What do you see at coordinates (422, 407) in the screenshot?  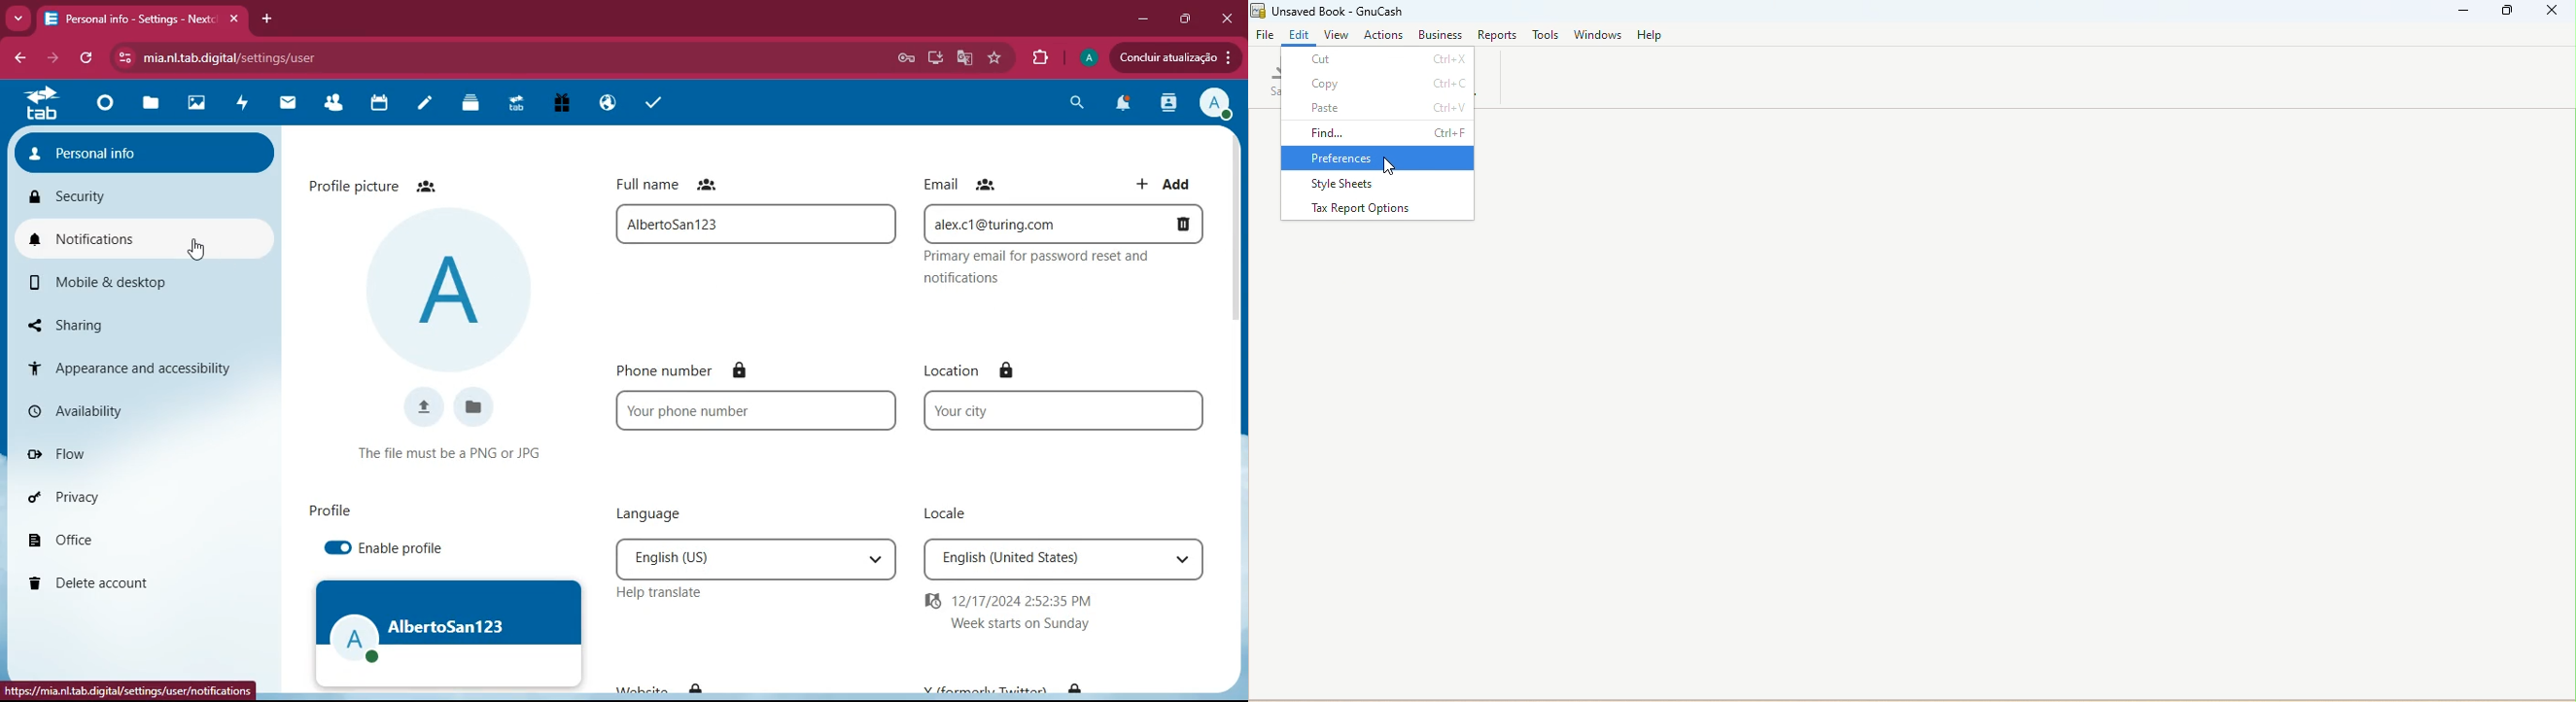 I see `upload` at bounding box center [422, 407].